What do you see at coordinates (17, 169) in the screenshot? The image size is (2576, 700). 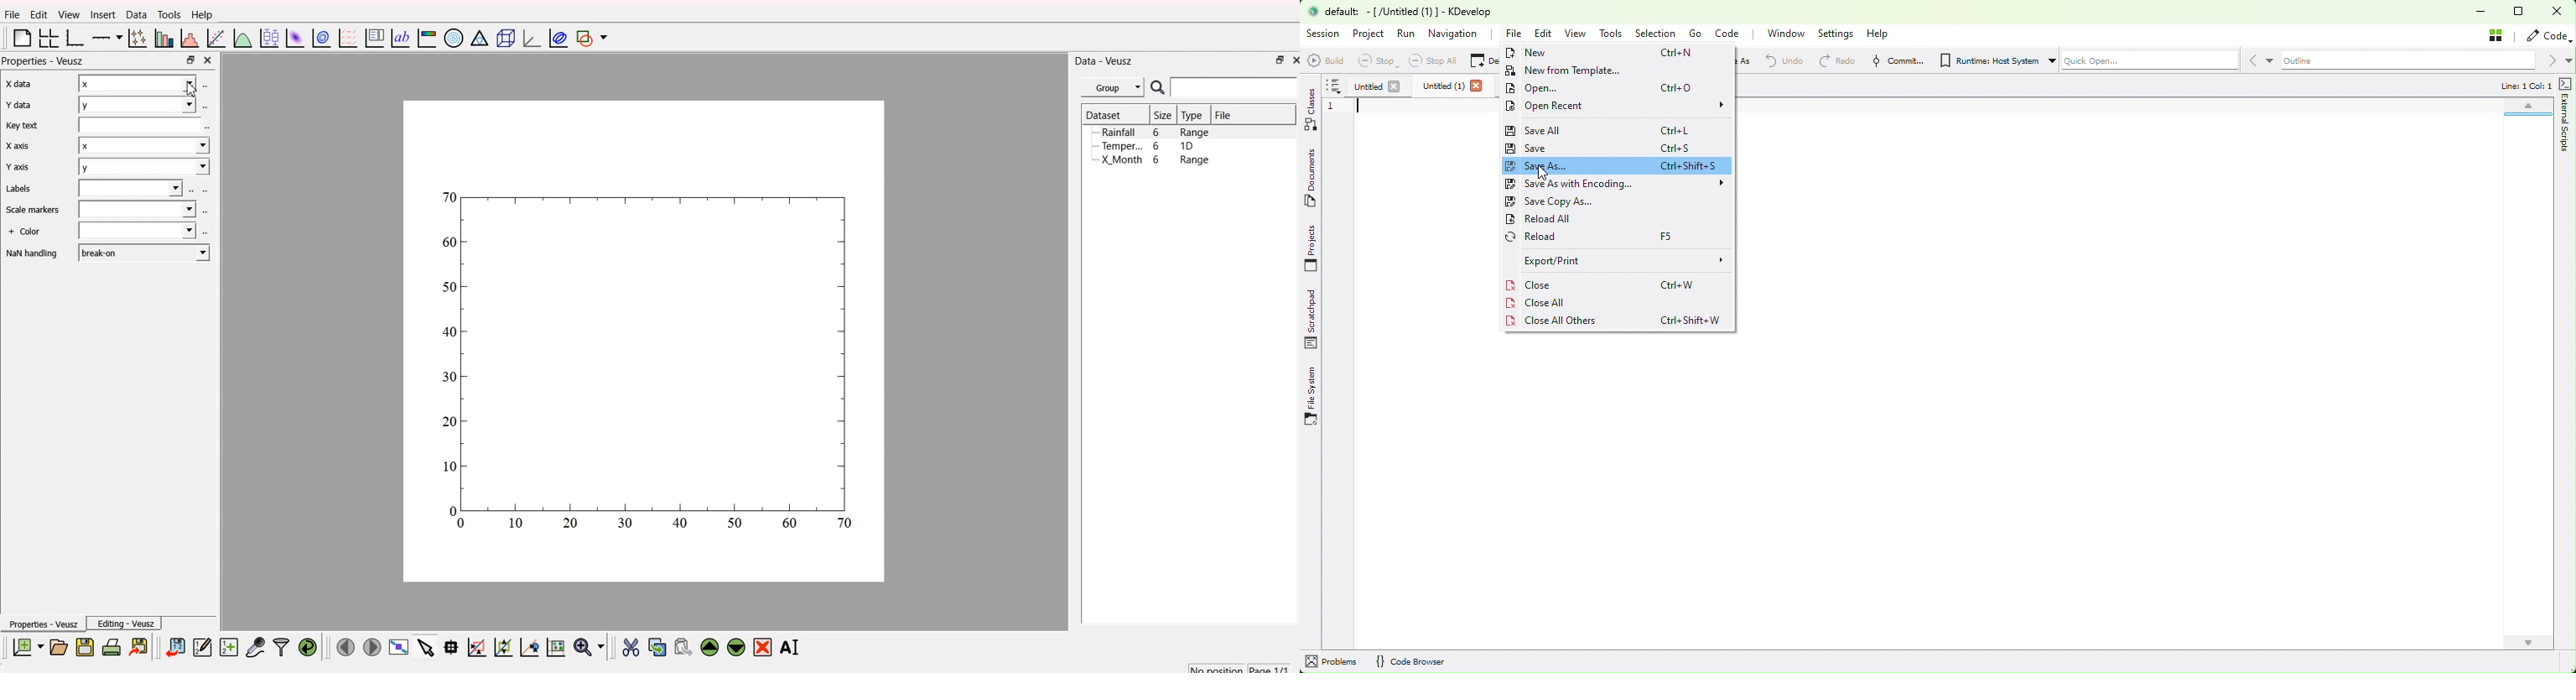 I see `Y axis` at bounding box center [17, 169].